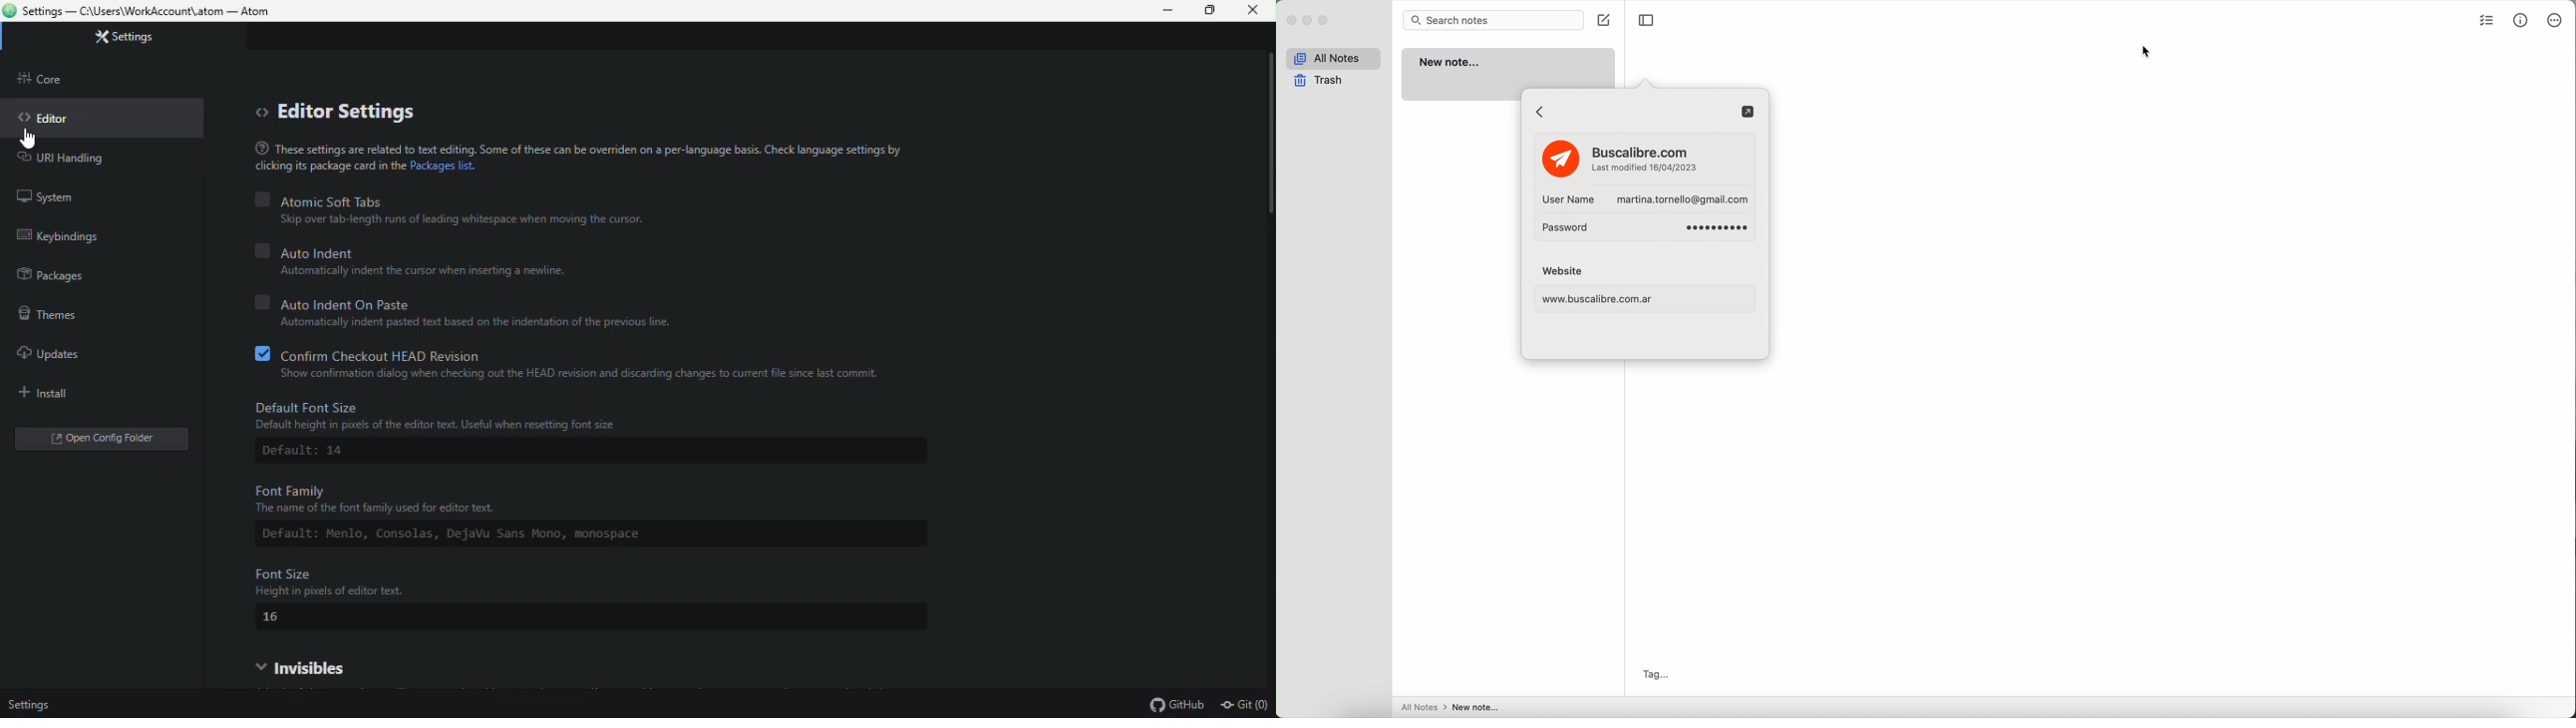 The image size is (2576, 728). Describe the element at coordinates (487, 221) in the screenshot. I see `Skip over tab-length runs of leading whitespace when moving the cursor.` at that location.